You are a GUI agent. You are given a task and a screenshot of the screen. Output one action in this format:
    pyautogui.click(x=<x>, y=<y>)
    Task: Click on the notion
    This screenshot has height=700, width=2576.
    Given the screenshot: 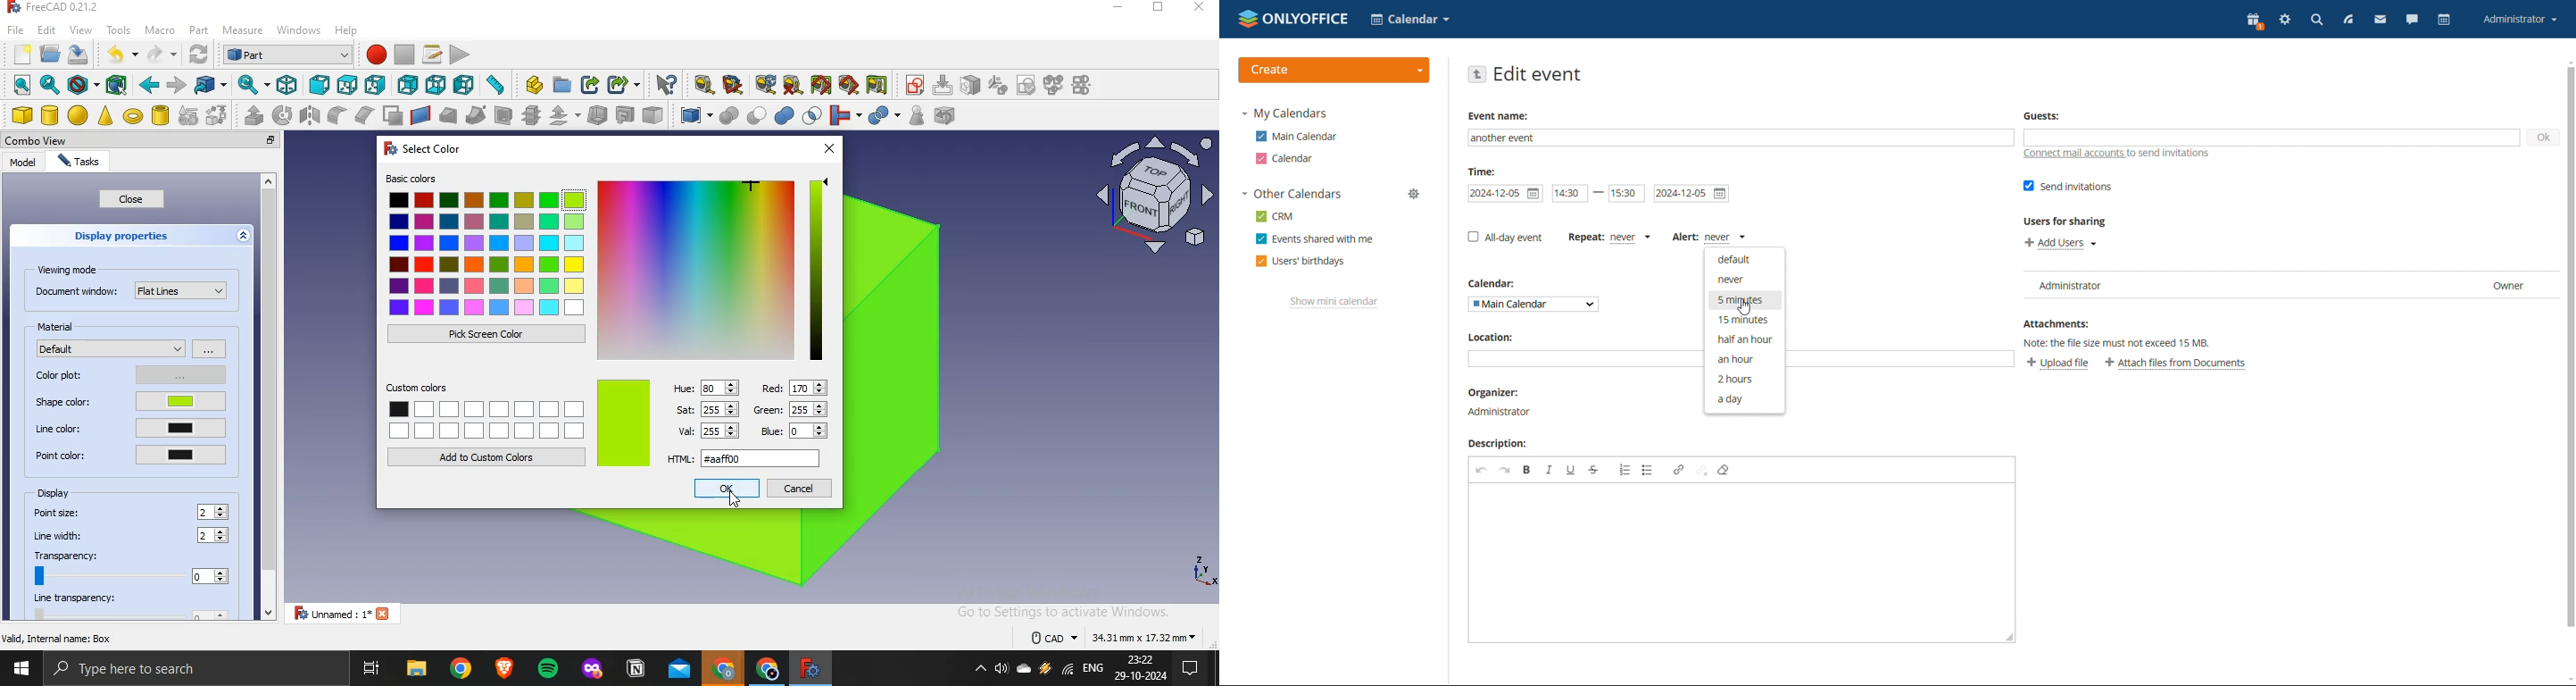 What is the action you would take?
    pyautogui.click(x=636, y=670)
    